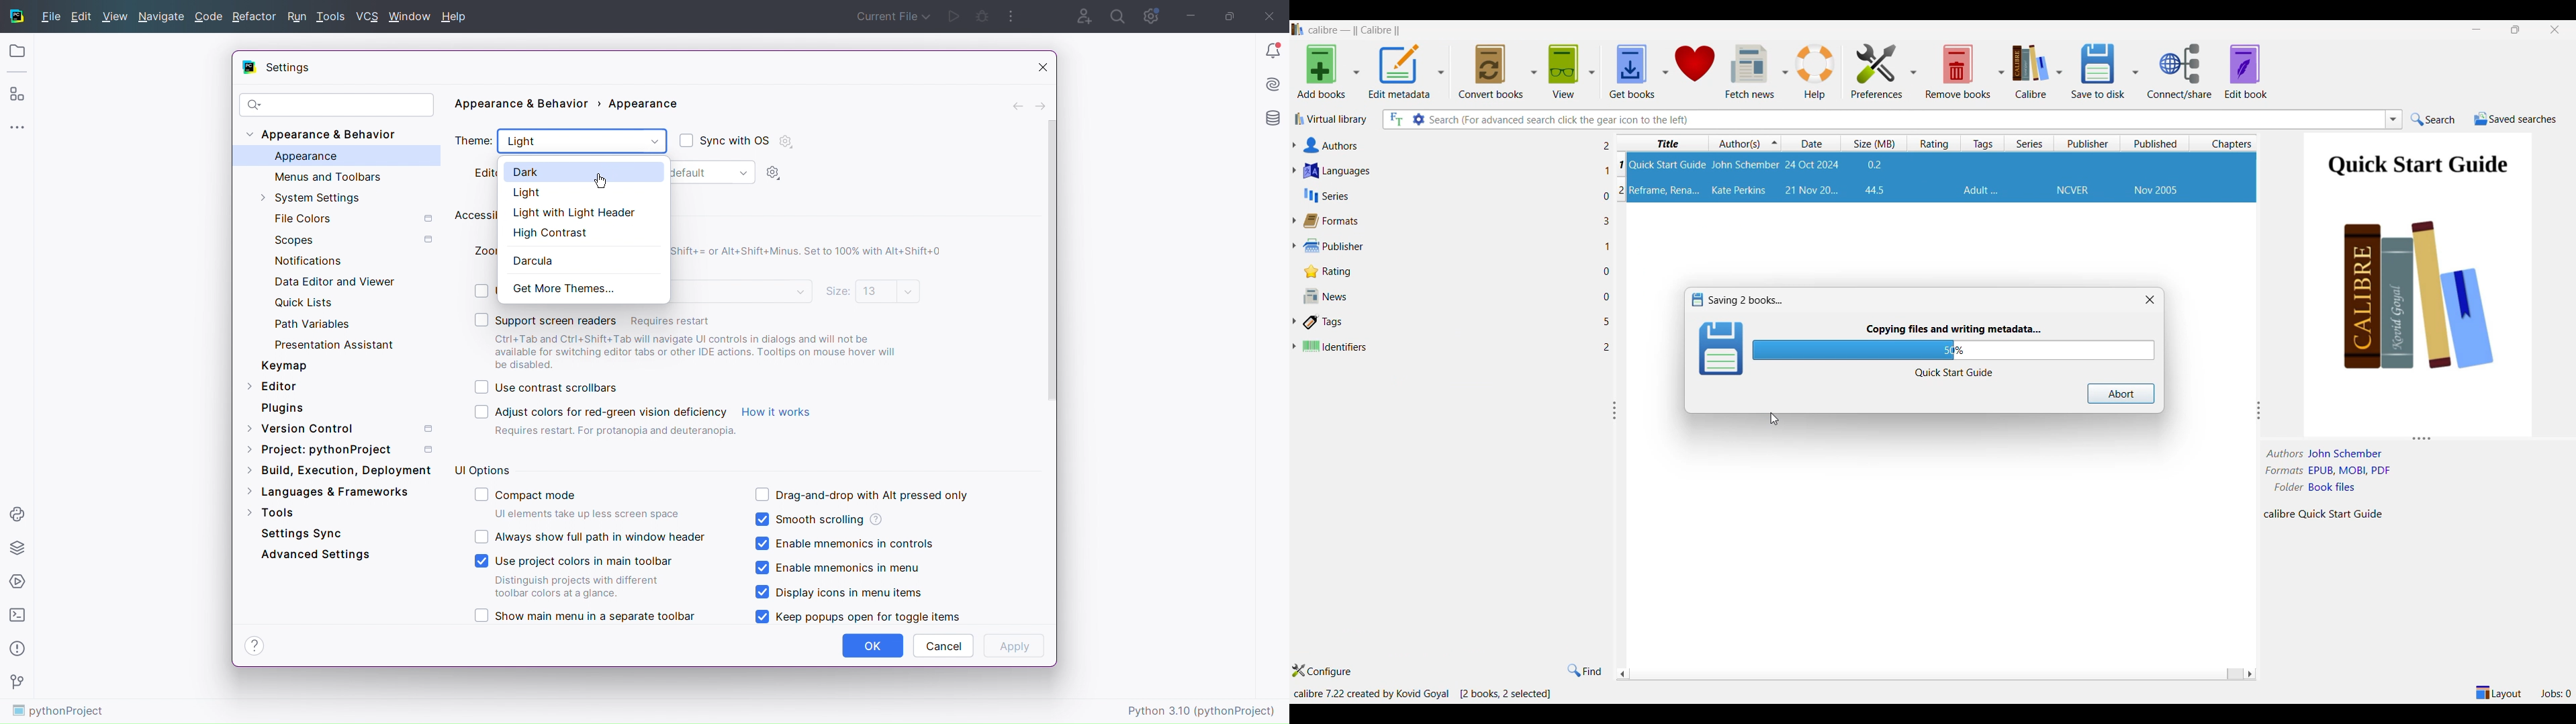 The width and height of the screenshot is (2576, 728). What do you see at coordinates (1203, 709) in the screenshot?
I see `Python 3.10 (pythonProject)` at bounding box center [1203, 709].